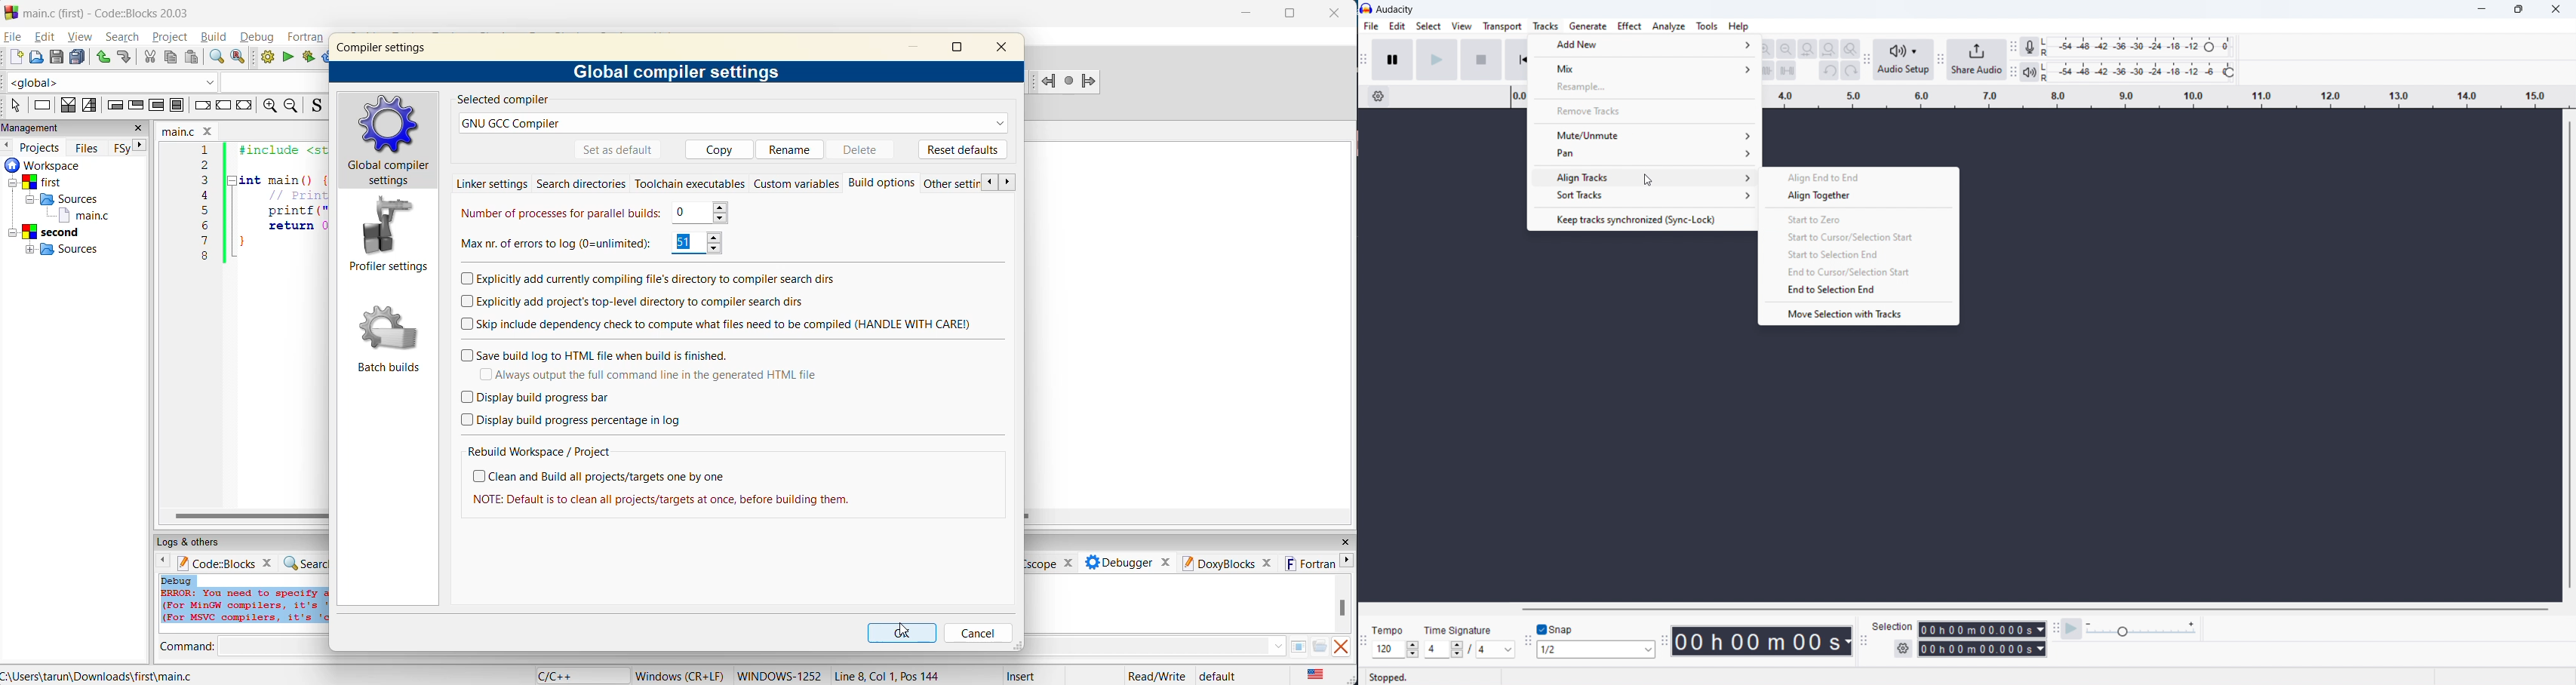  Describe the element at coordinates (777, 676) in the screenshot. I see `WINDOWS 1252` at that location.